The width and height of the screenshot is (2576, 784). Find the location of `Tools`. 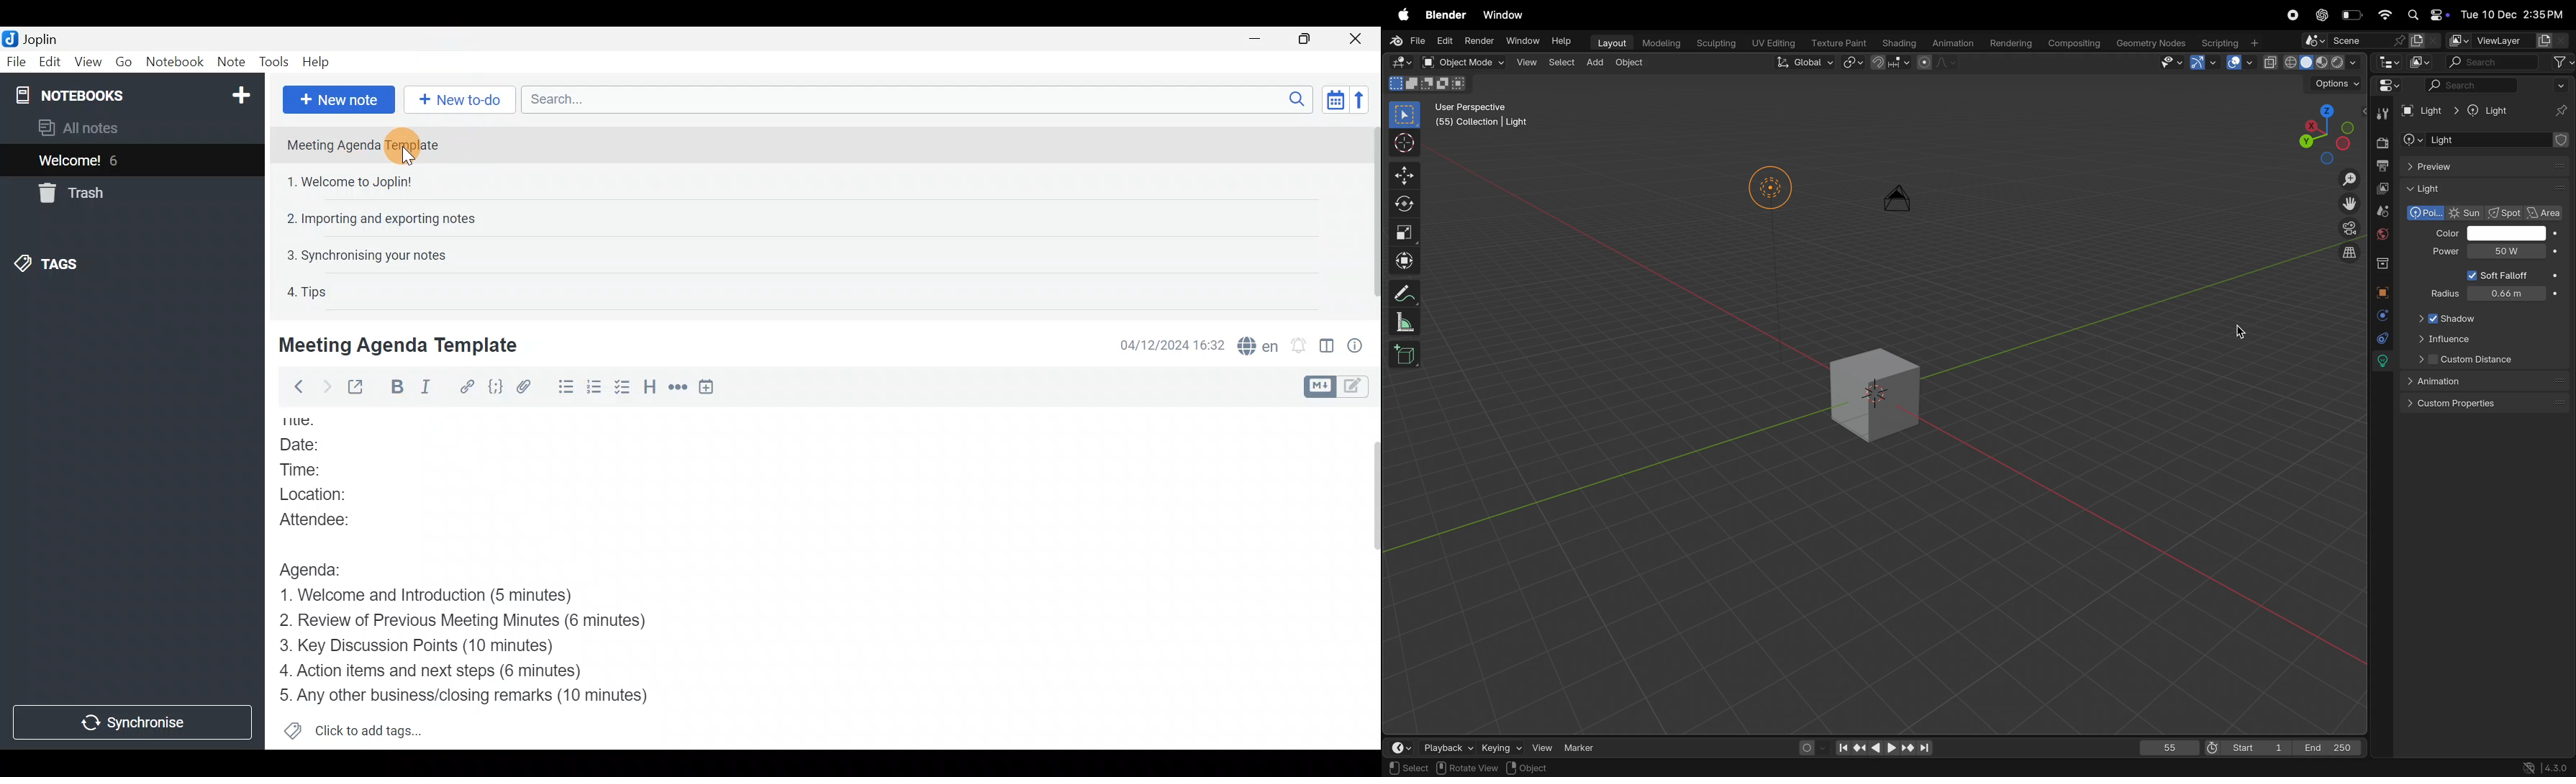

Tools is located at coordinates (271, 60).